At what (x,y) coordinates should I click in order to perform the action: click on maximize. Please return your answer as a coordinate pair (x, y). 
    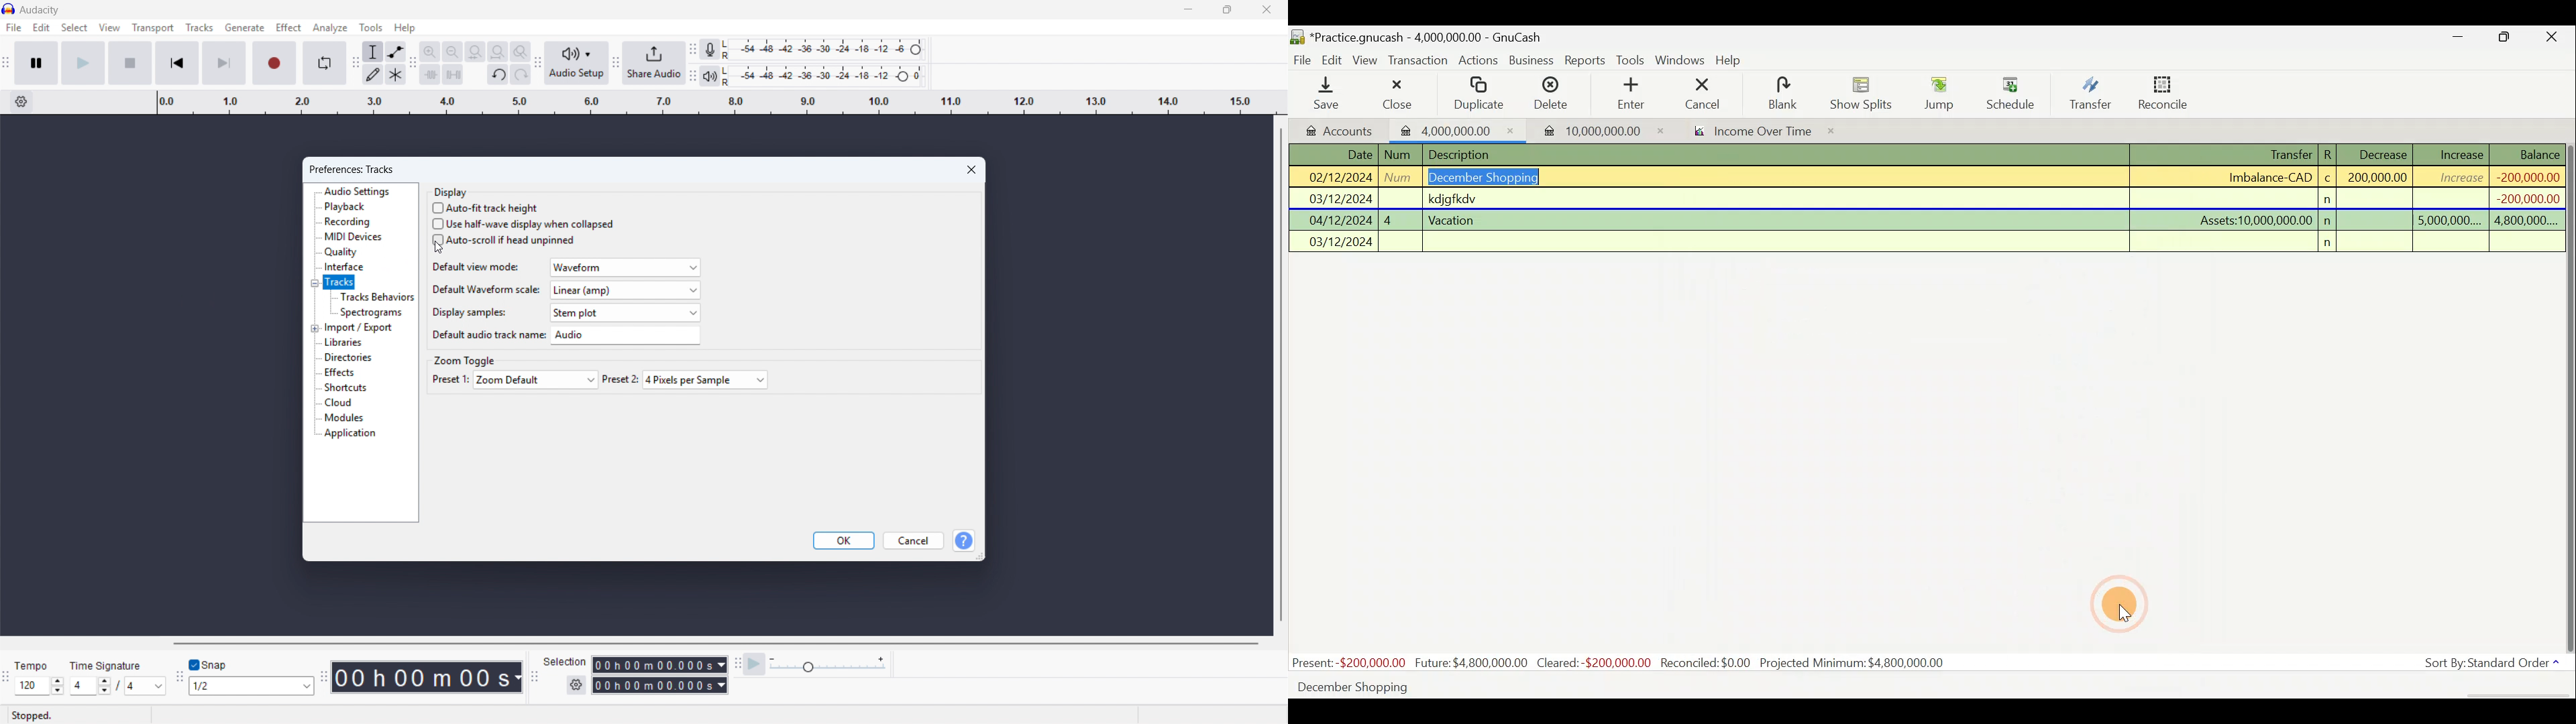
    Looking at the image, I should click on (1226, 10).